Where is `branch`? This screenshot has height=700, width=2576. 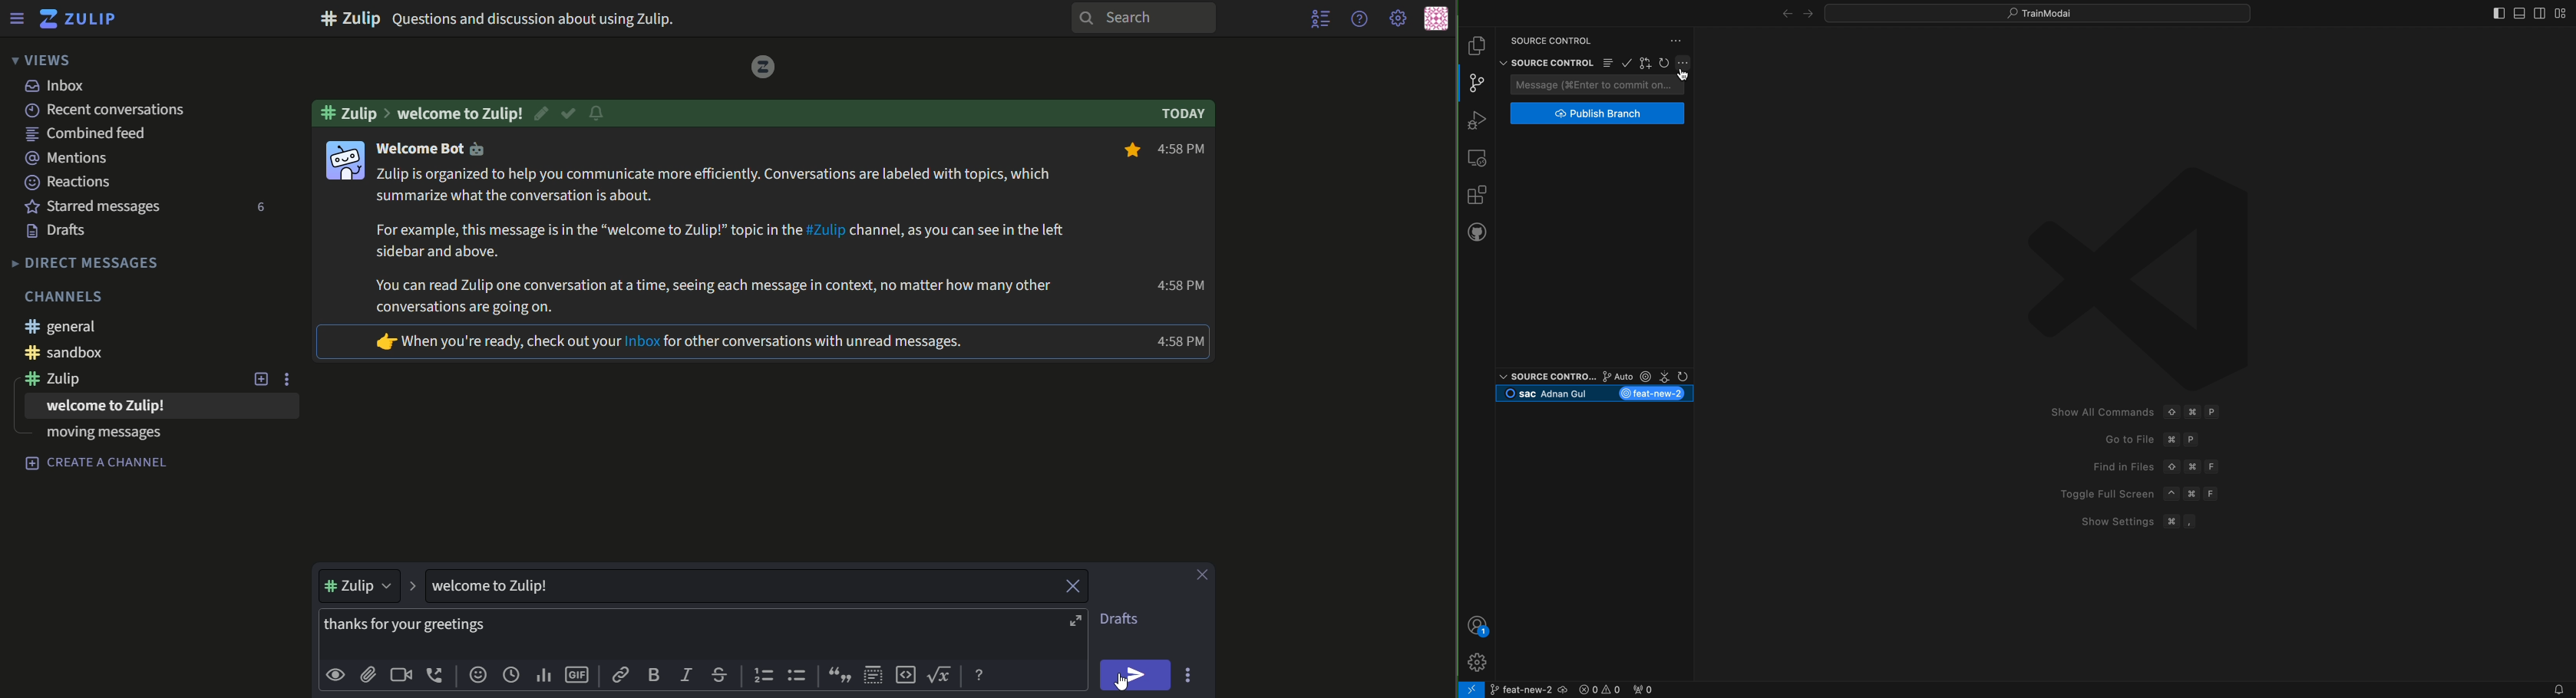 branch is located at coordinates (1534, 688).